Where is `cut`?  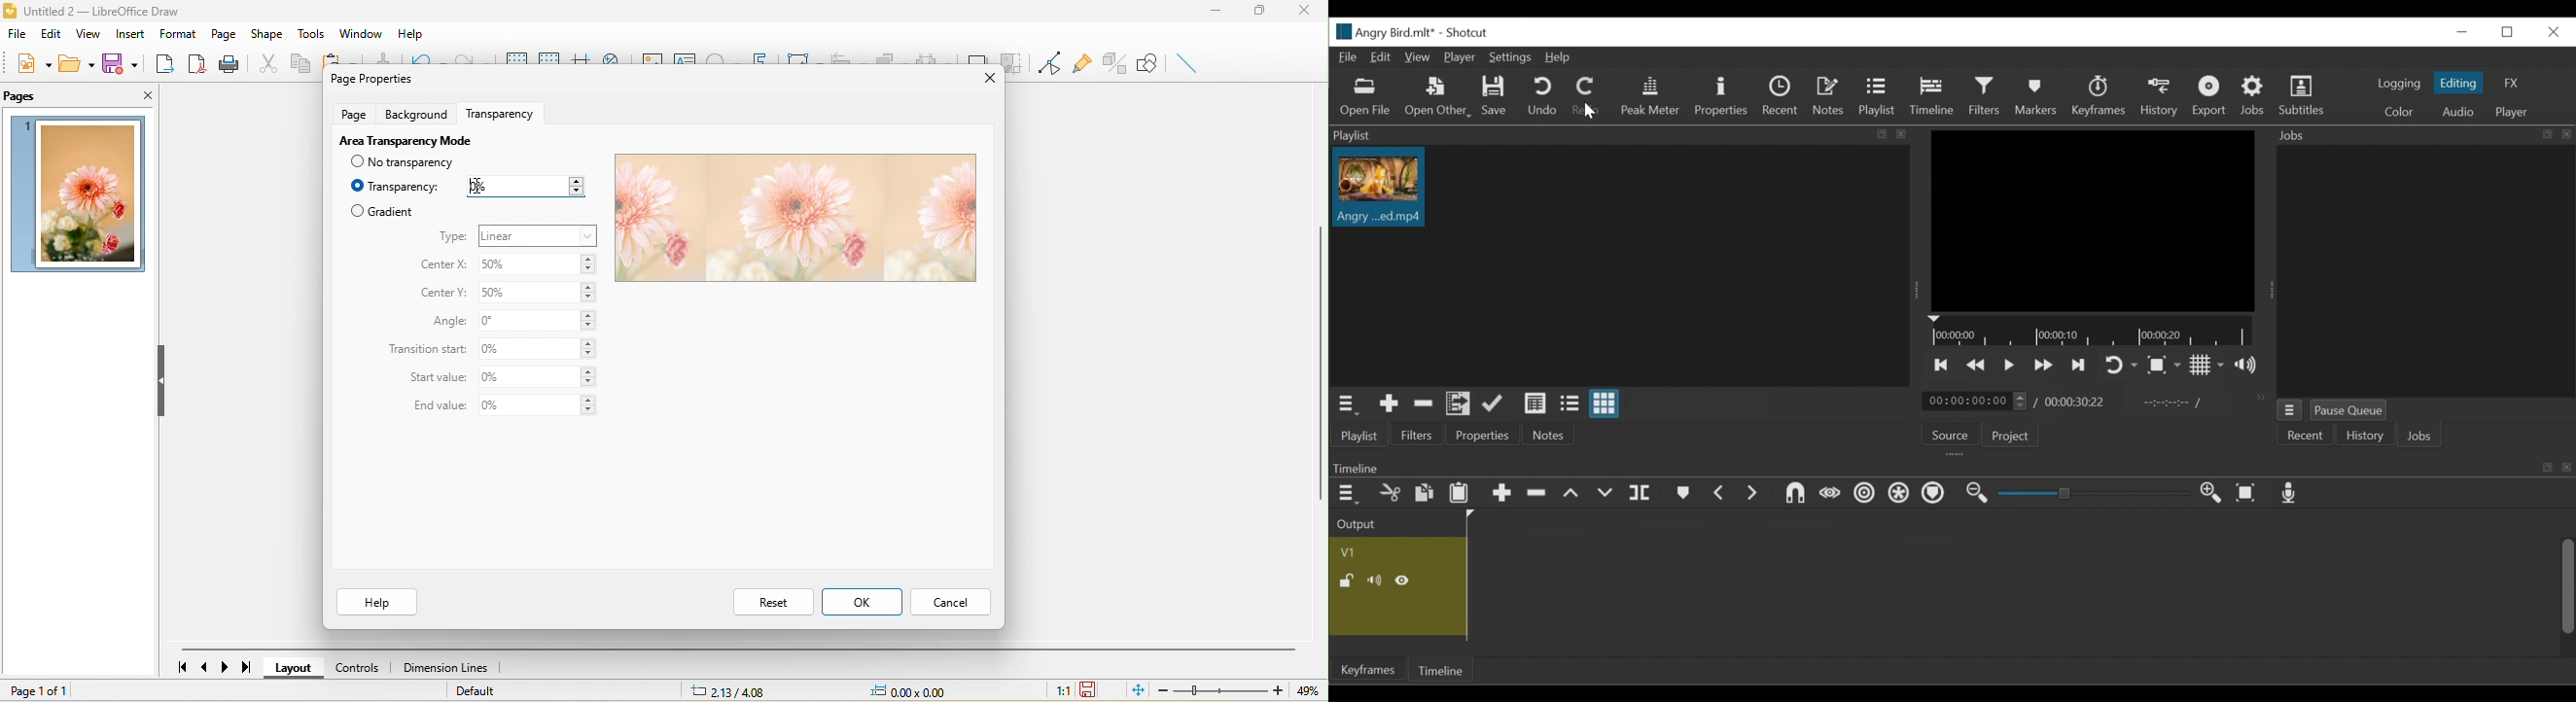
cut is located at coordinates (265, 62).